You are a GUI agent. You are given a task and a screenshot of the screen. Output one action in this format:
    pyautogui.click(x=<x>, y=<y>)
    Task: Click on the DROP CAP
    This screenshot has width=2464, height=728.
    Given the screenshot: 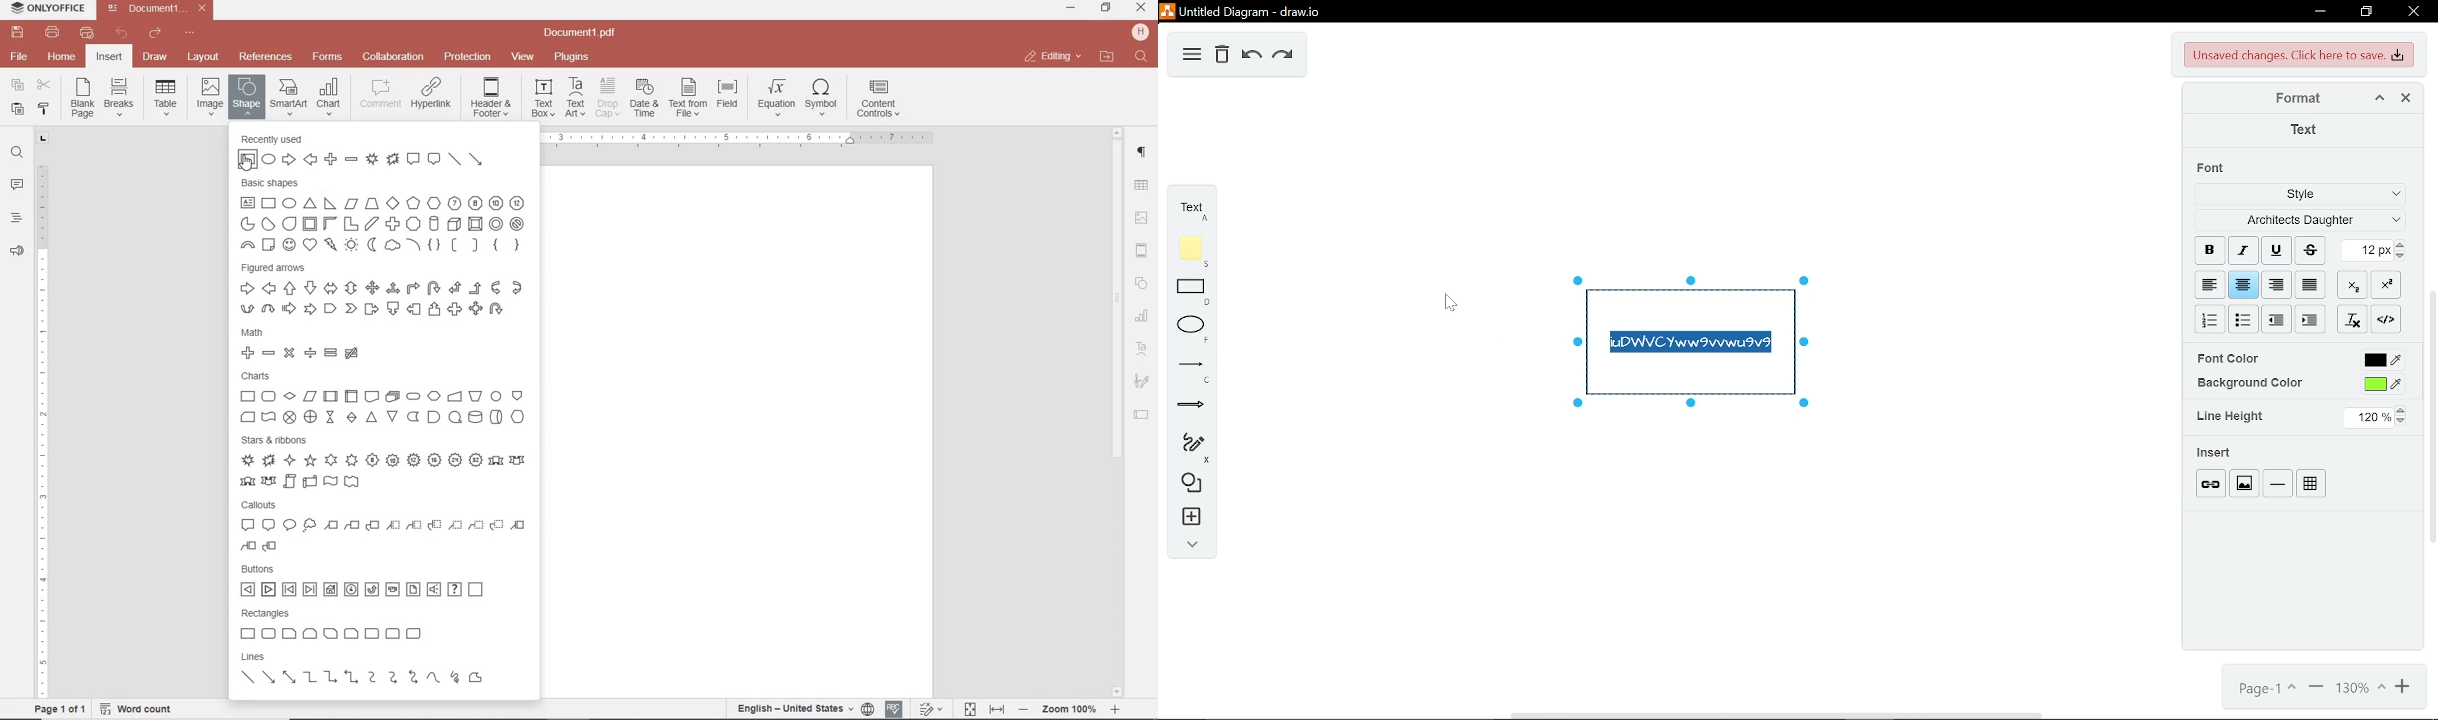 What is the action you would take?
    pyautogui.click(x=608, y=98)
    